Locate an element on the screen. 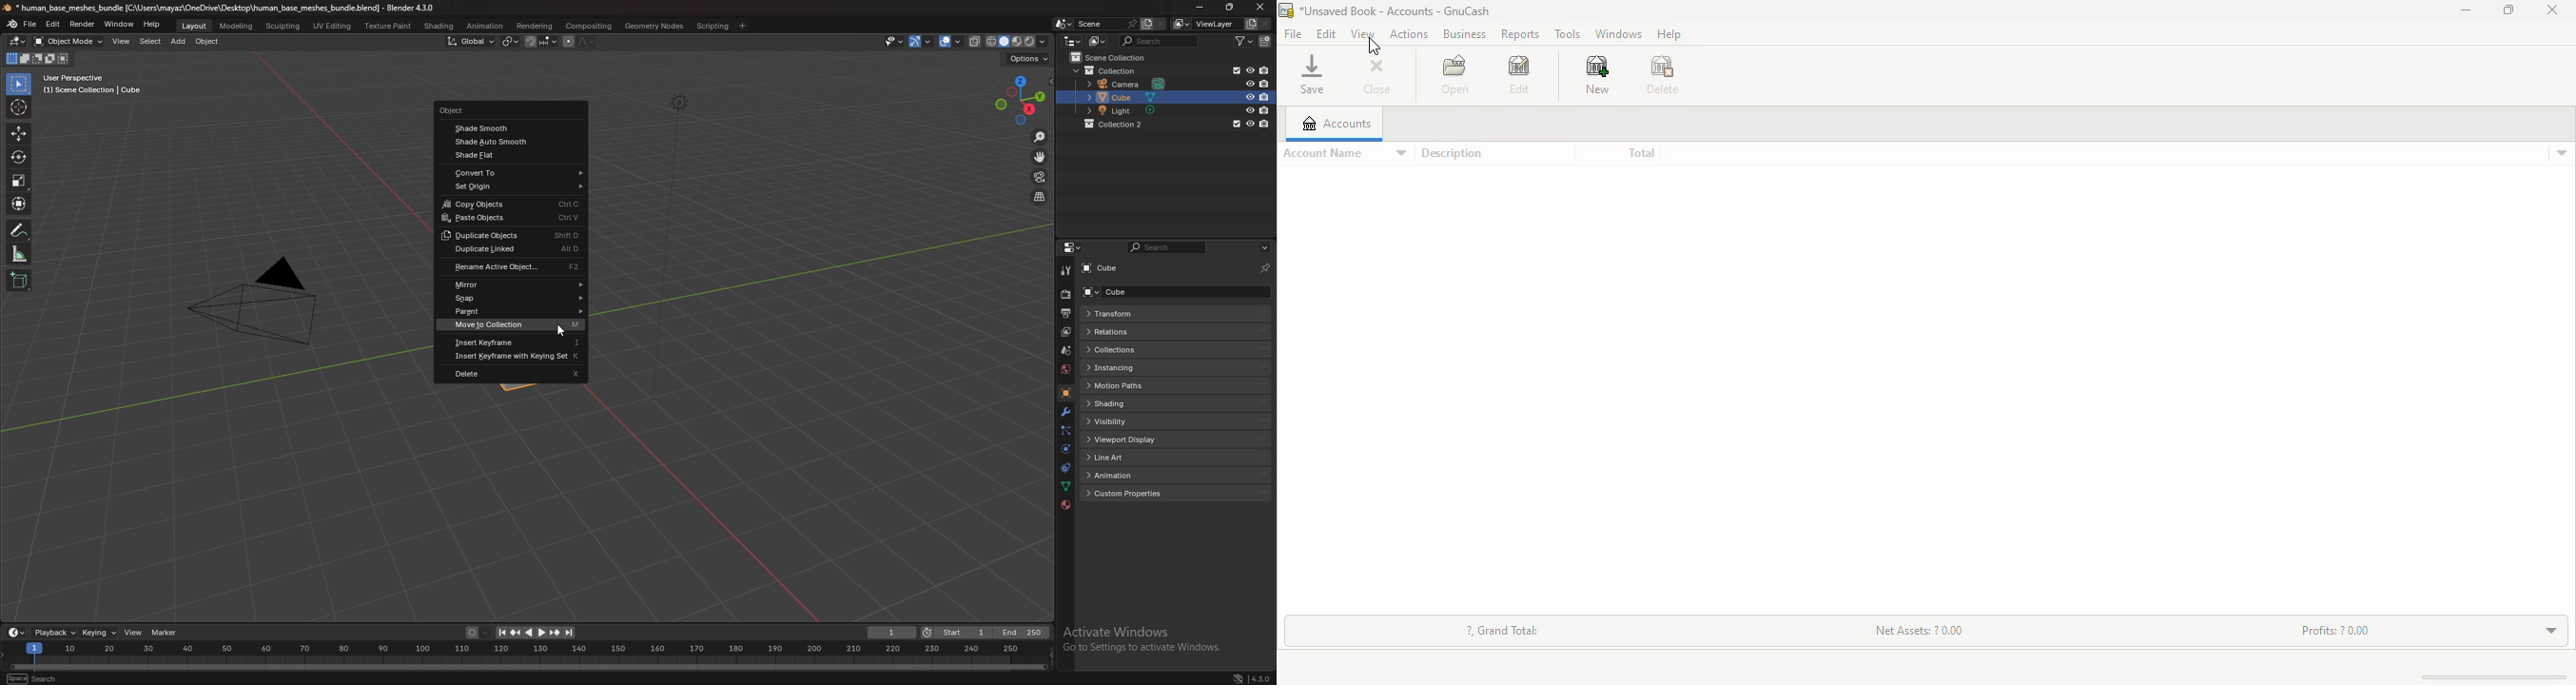 The width and height of the screenshot is (2576, 700). duplicate linked is located at coordinates (510, 250).